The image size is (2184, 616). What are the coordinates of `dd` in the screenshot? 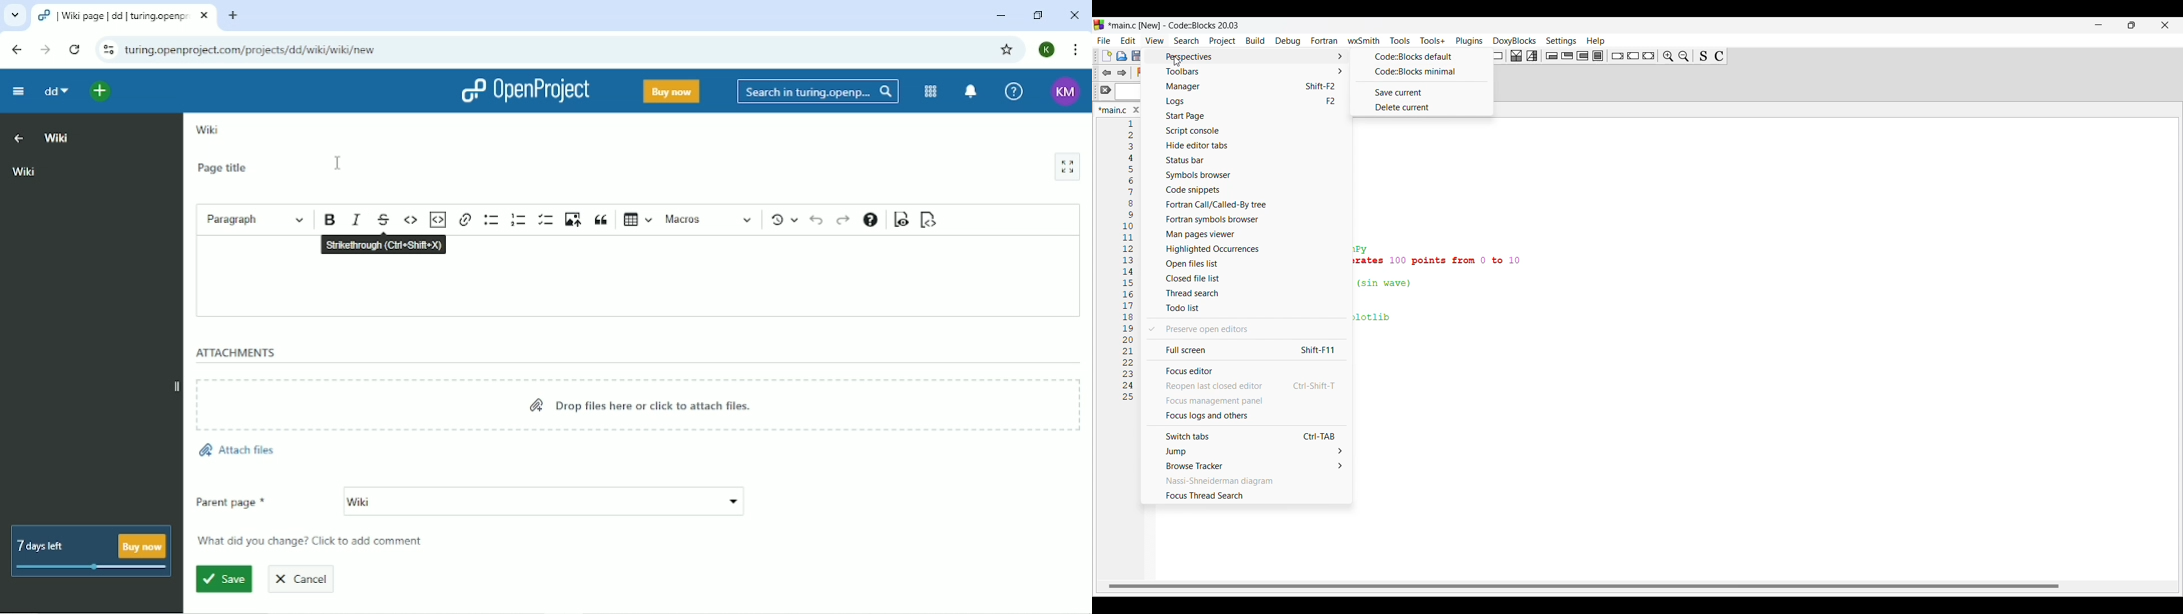 It's located at (57, 93).